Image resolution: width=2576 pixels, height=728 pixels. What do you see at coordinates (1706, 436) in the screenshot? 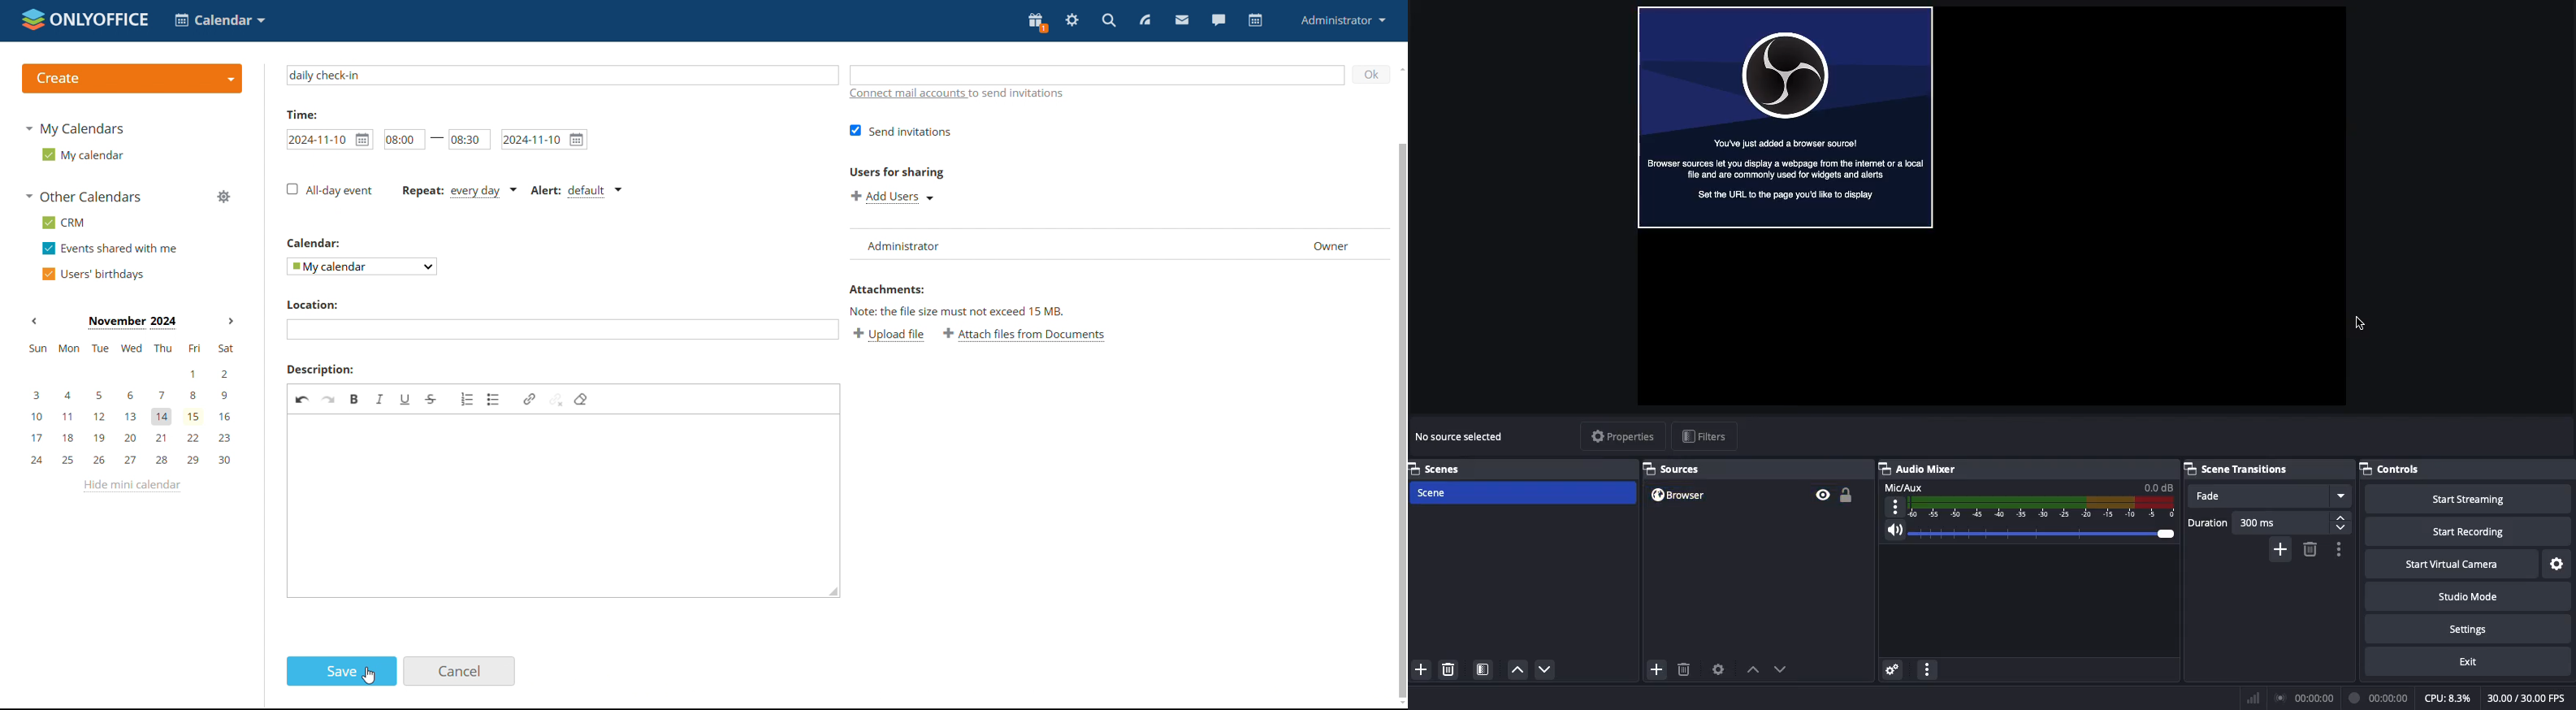
I see `Filters` at bounding box center [1706, 436].